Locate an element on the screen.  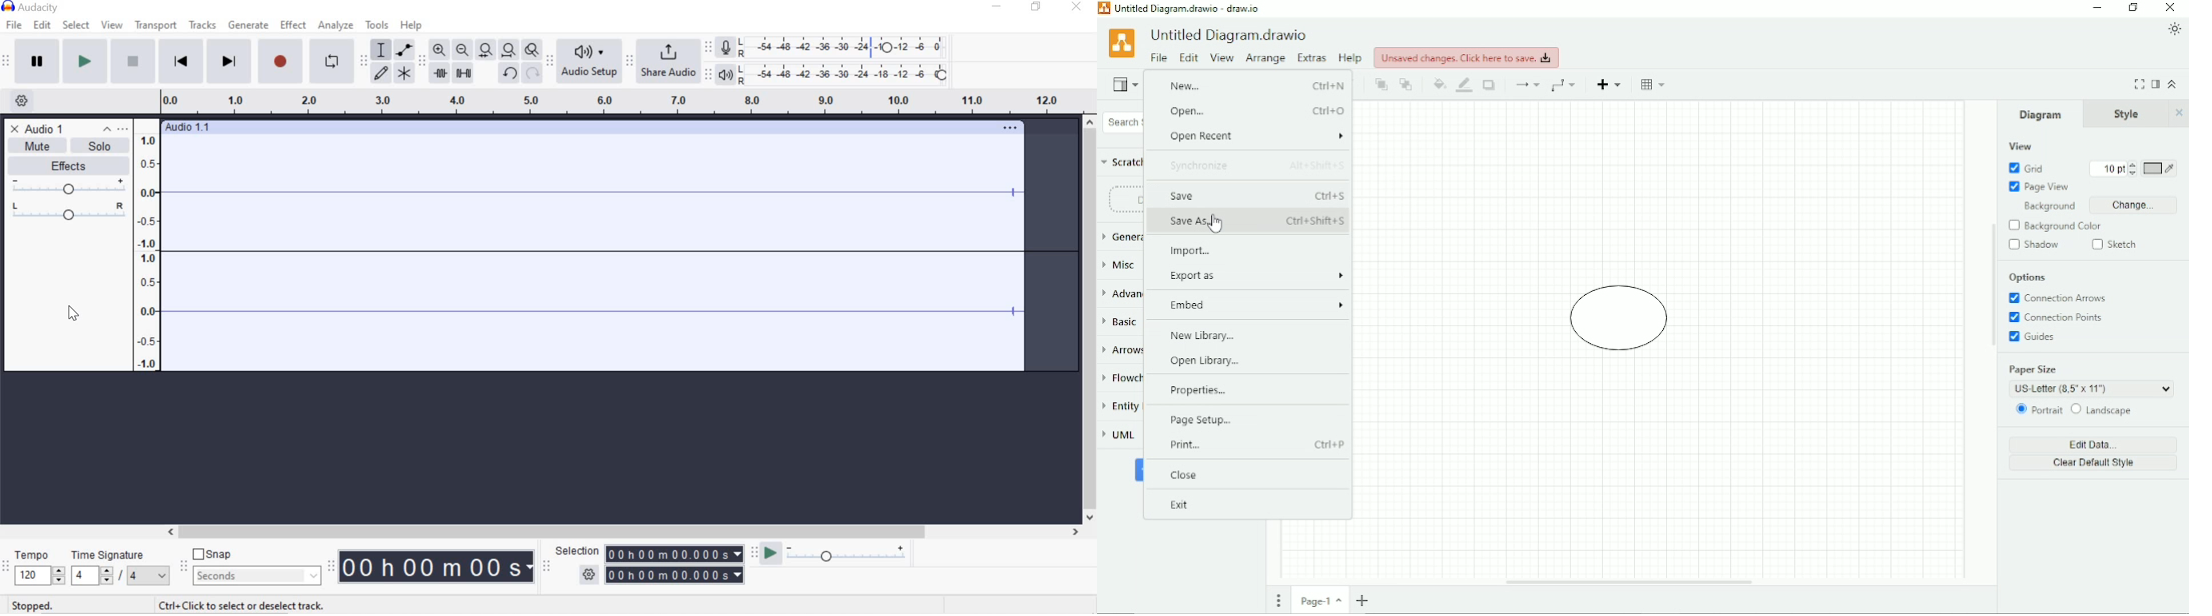
Unlimited Diagram.drawio - draw.io is located at coordinates (1190, 9).